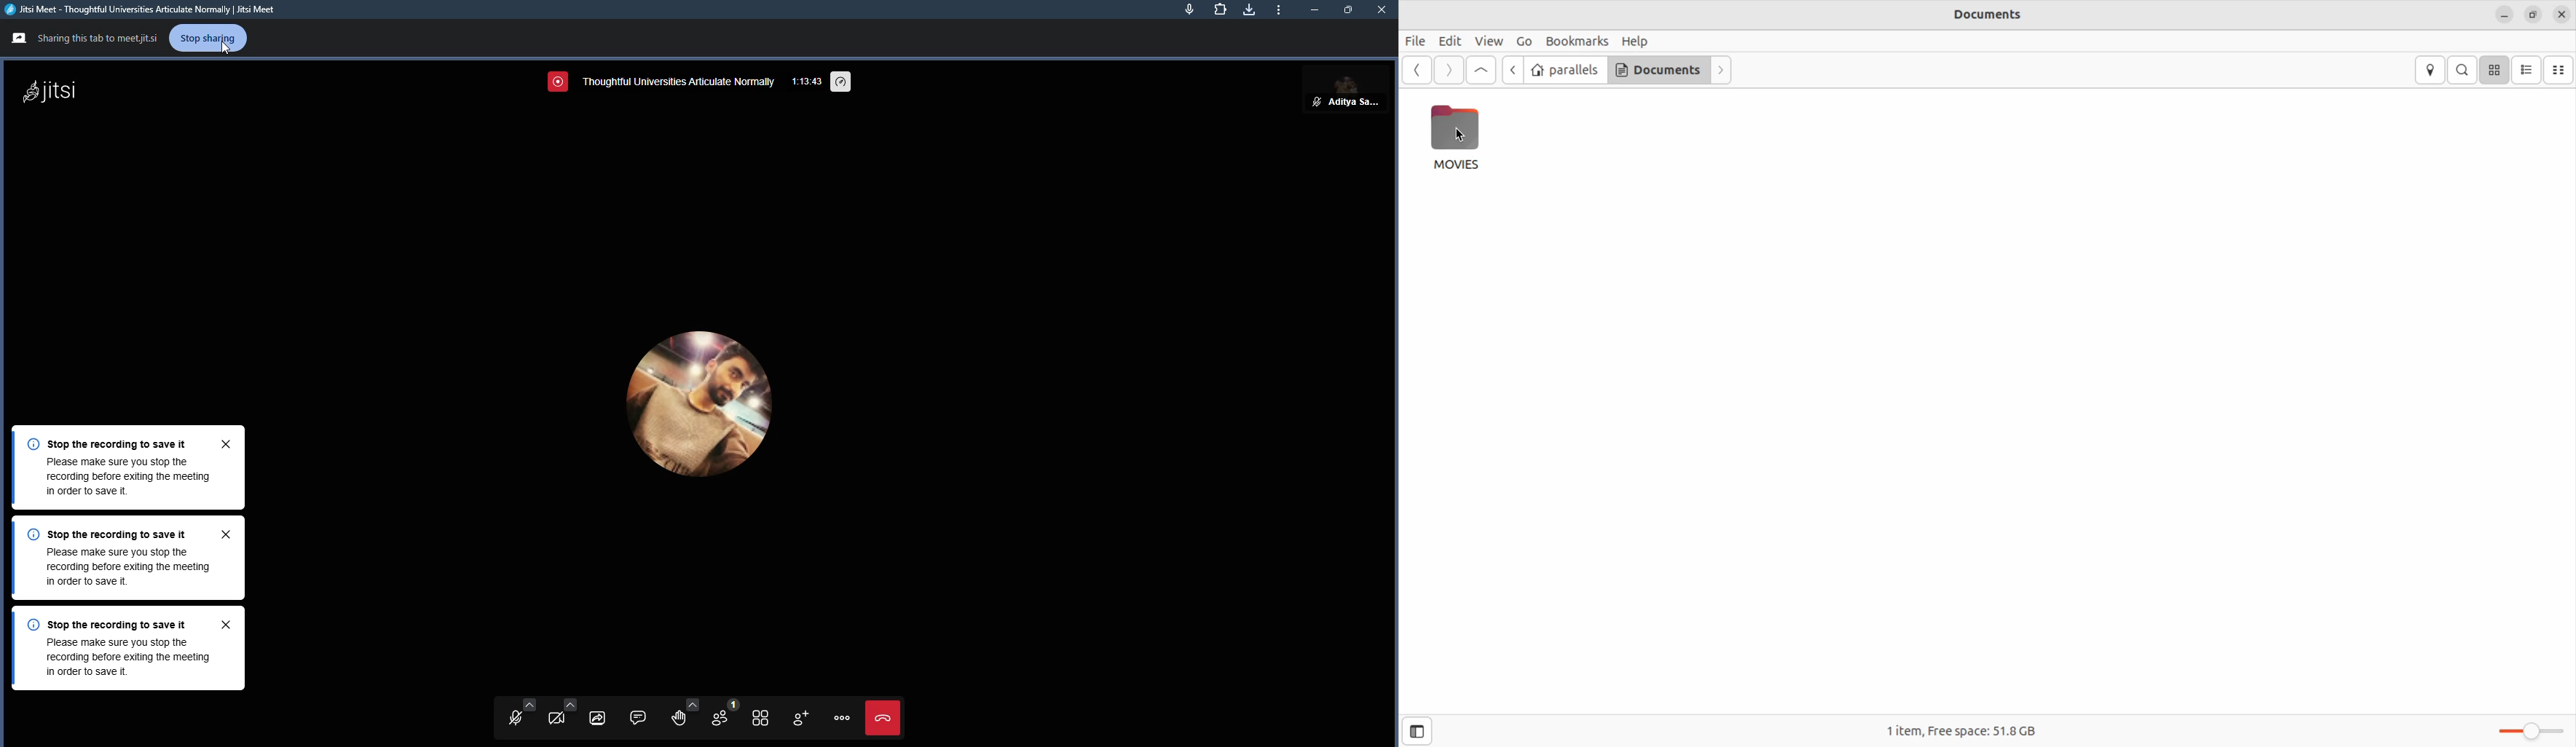 This screenshot has width=2576, height=756. Describe the element at coordinates (1984, 15) in the screenshot. I see `Documents` at that location.